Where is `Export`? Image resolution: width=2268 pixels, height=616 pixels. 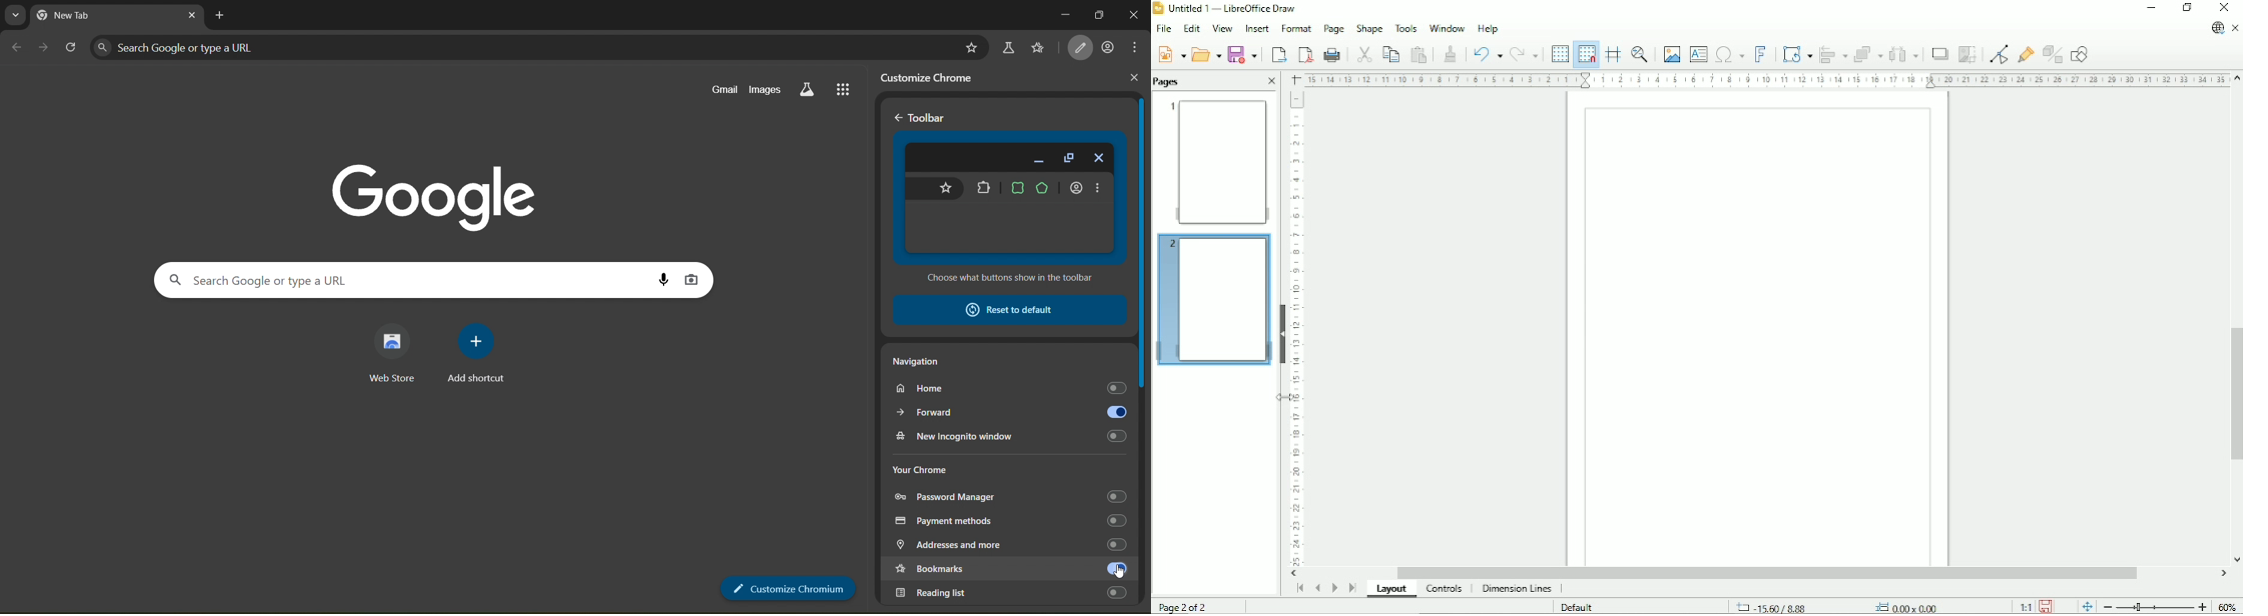 Export is located at coordinates (1277, 54).